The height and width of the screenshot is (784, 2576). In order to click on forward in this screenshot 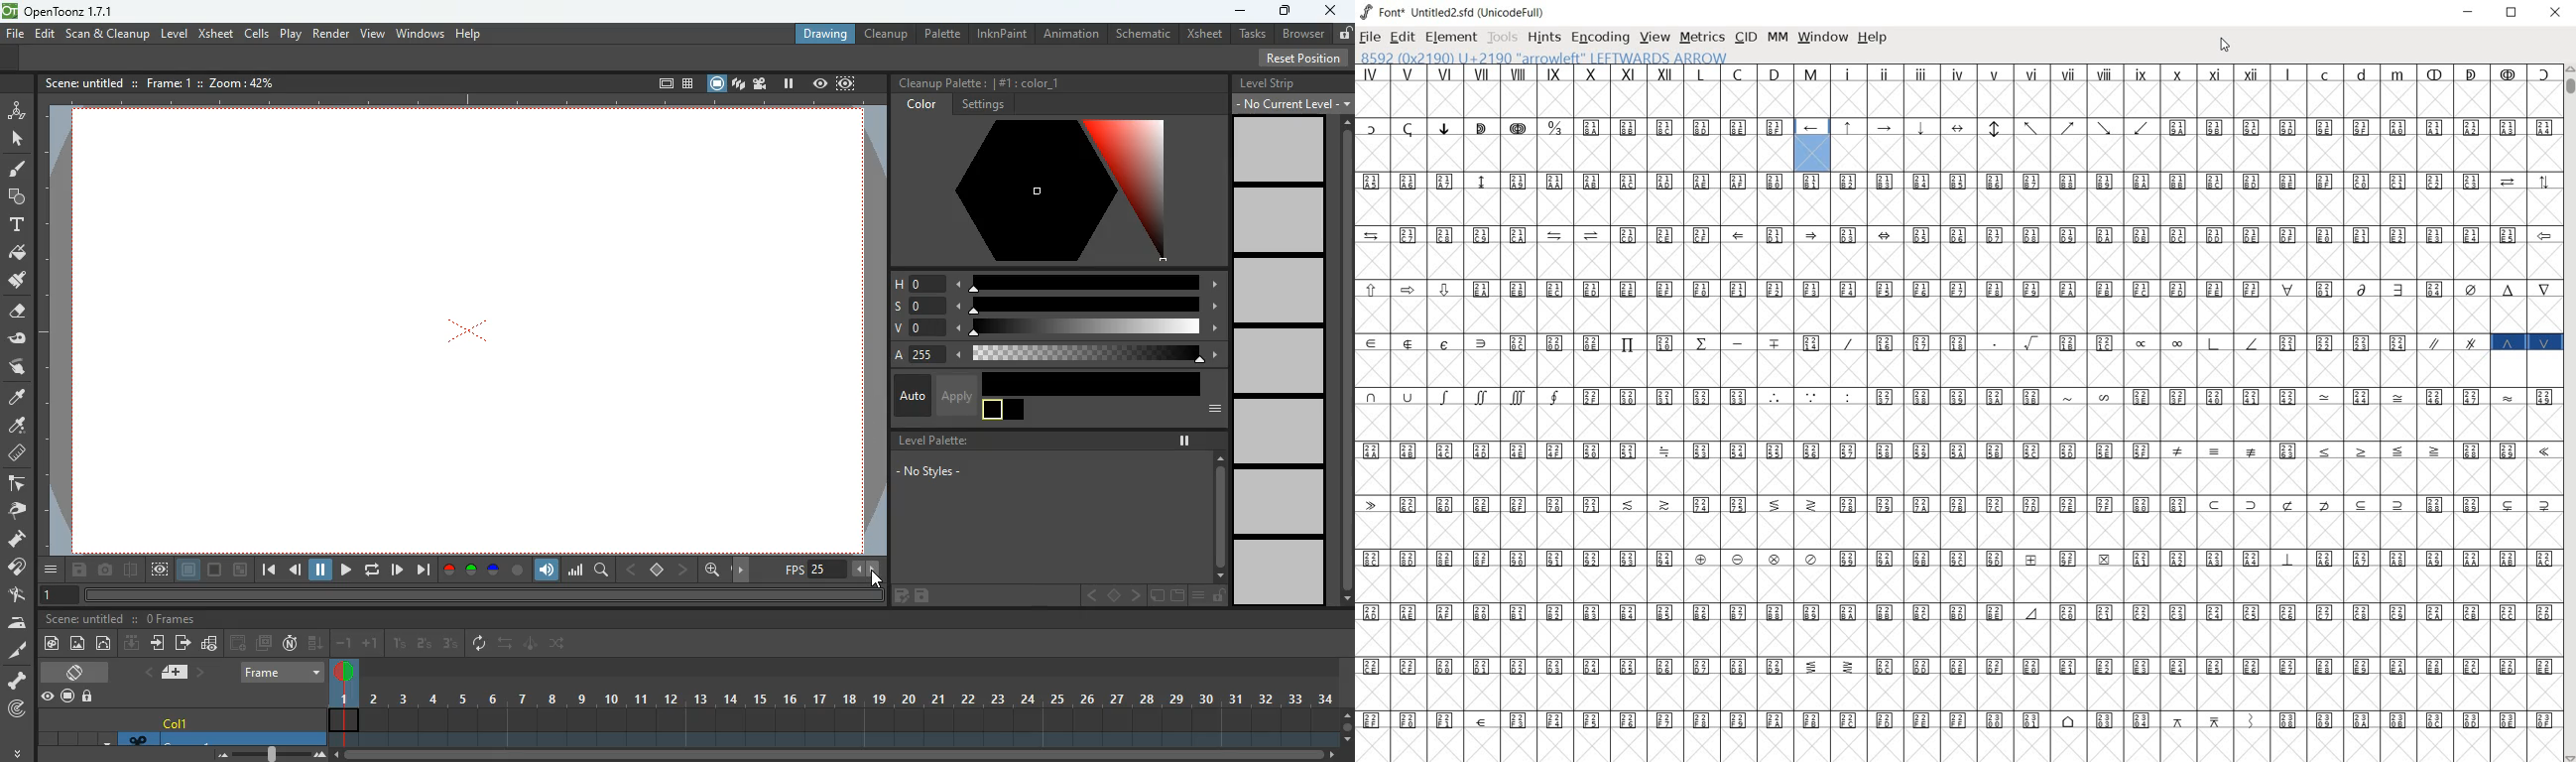, I will do `click(236, 643)`.